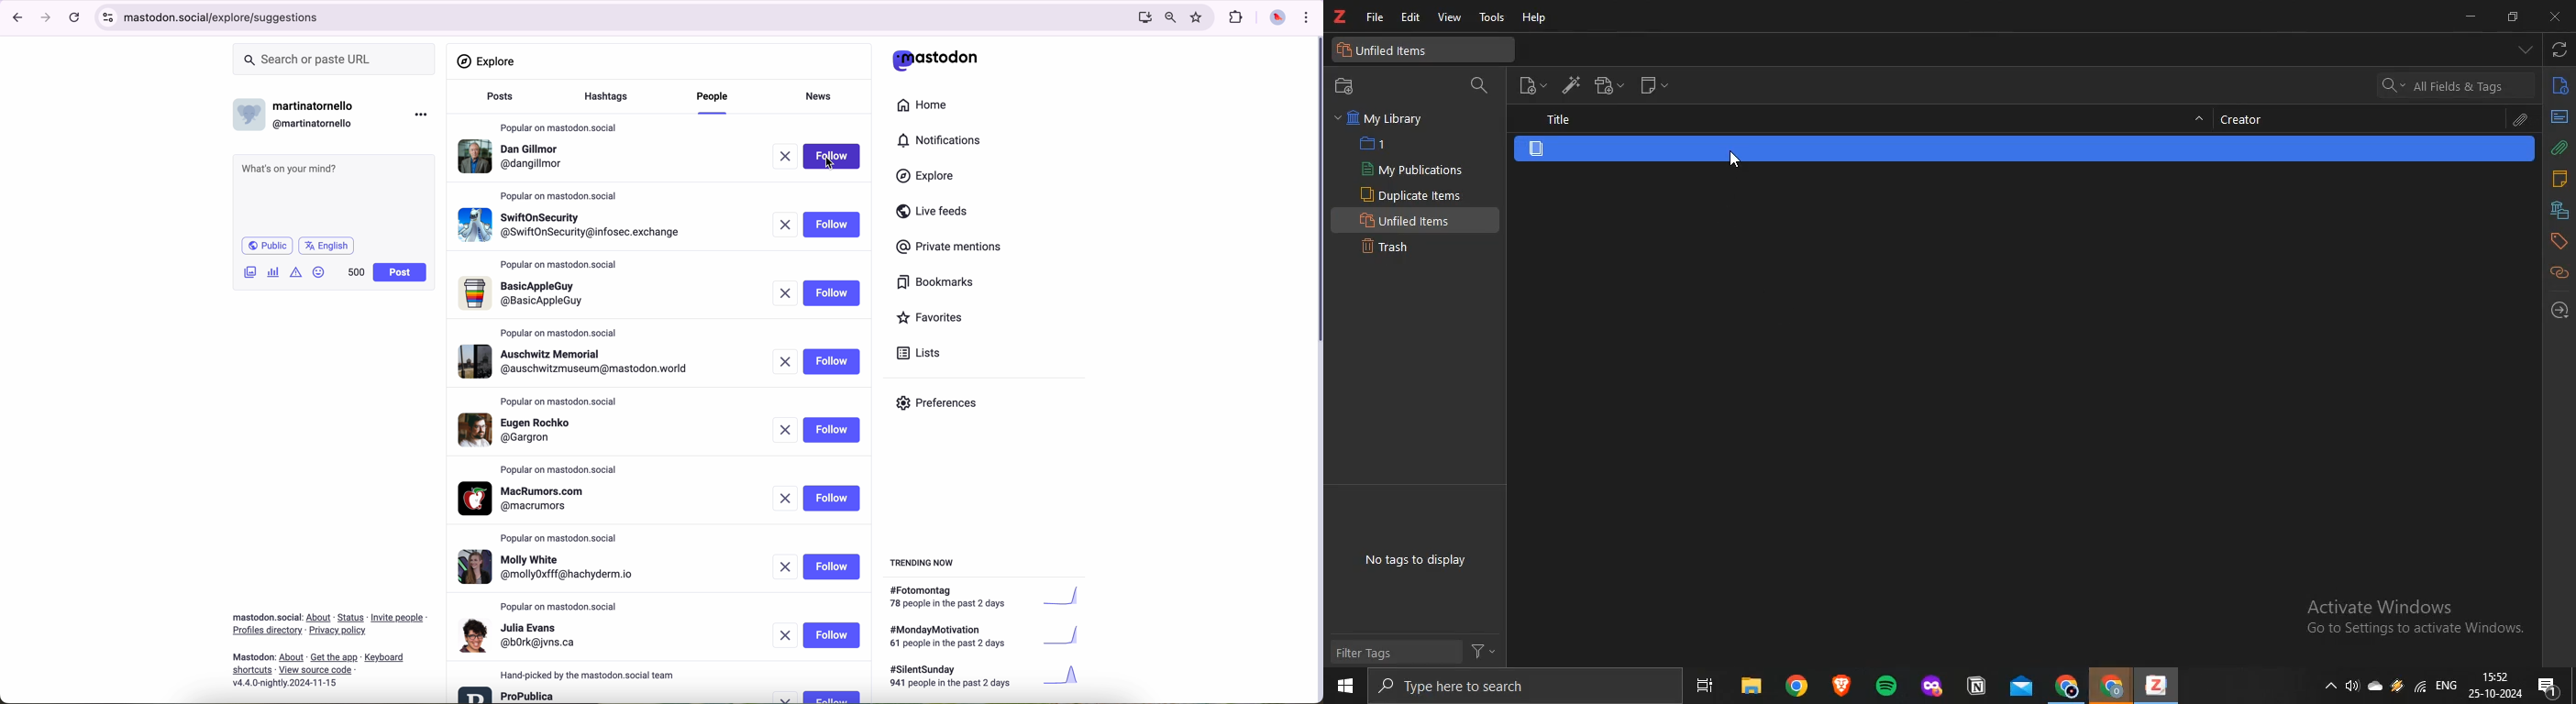 The width and height of the screenshot is (2576, 728). I want to click on drop down, so click(2526, 50).